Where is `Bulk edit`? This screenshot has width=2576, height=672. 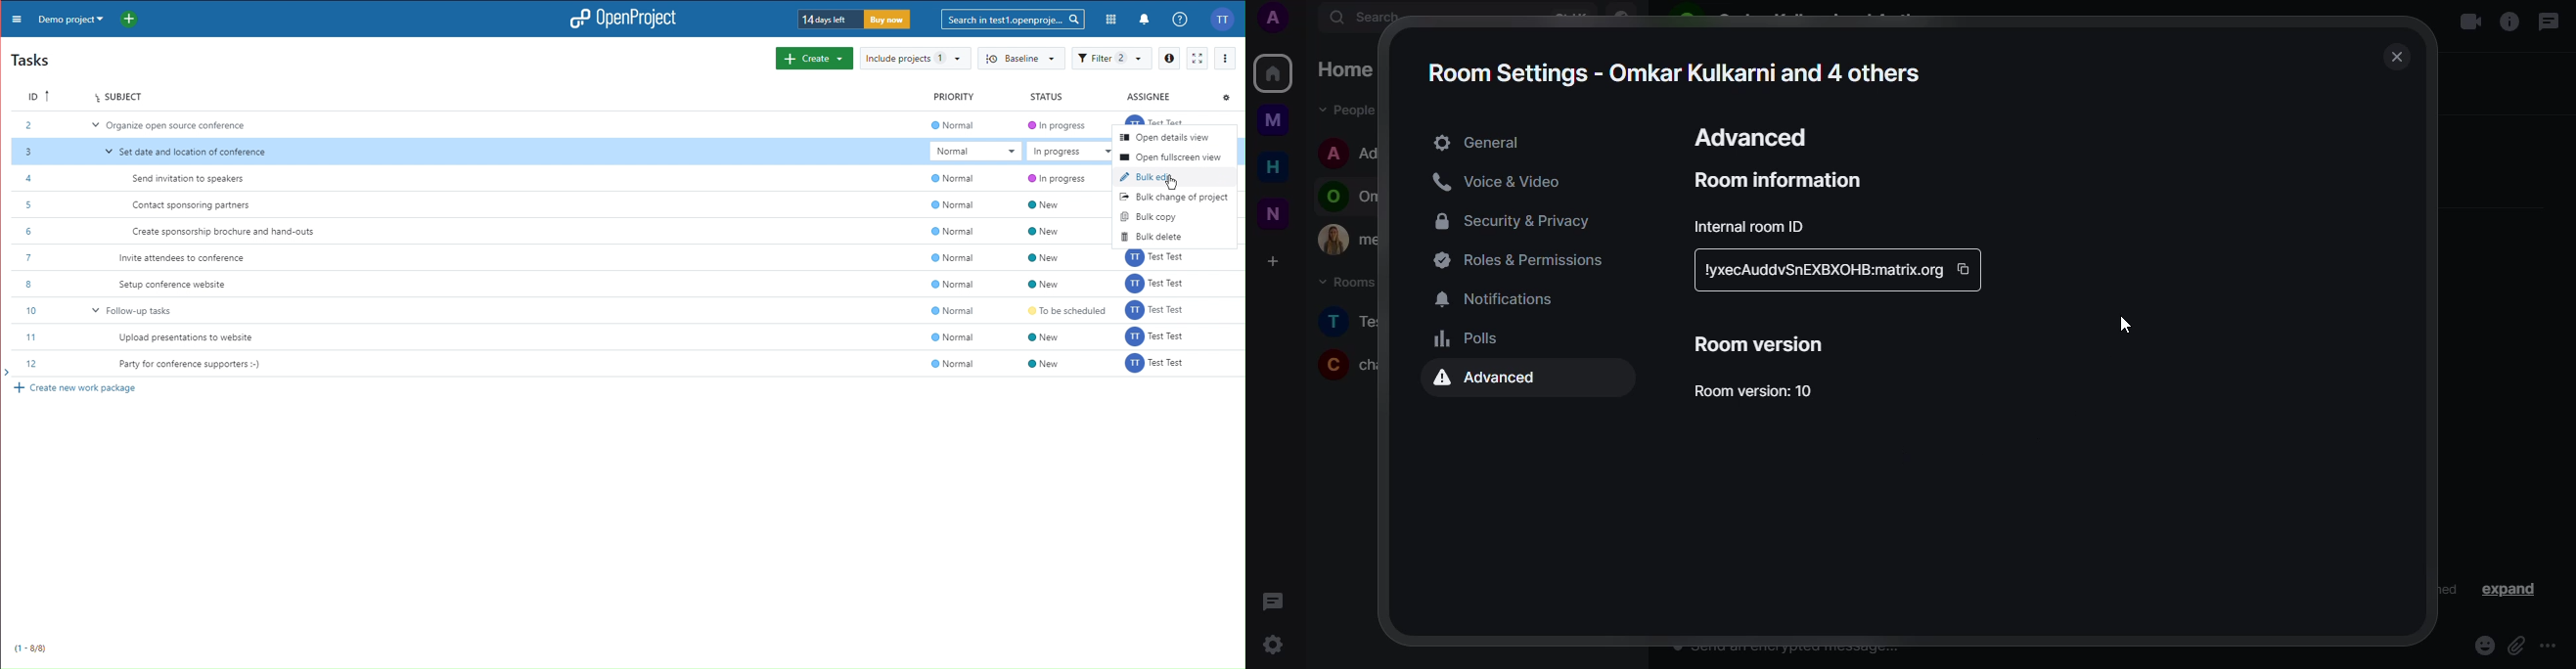
Bulk edit is located at coordinates (1148, 174).